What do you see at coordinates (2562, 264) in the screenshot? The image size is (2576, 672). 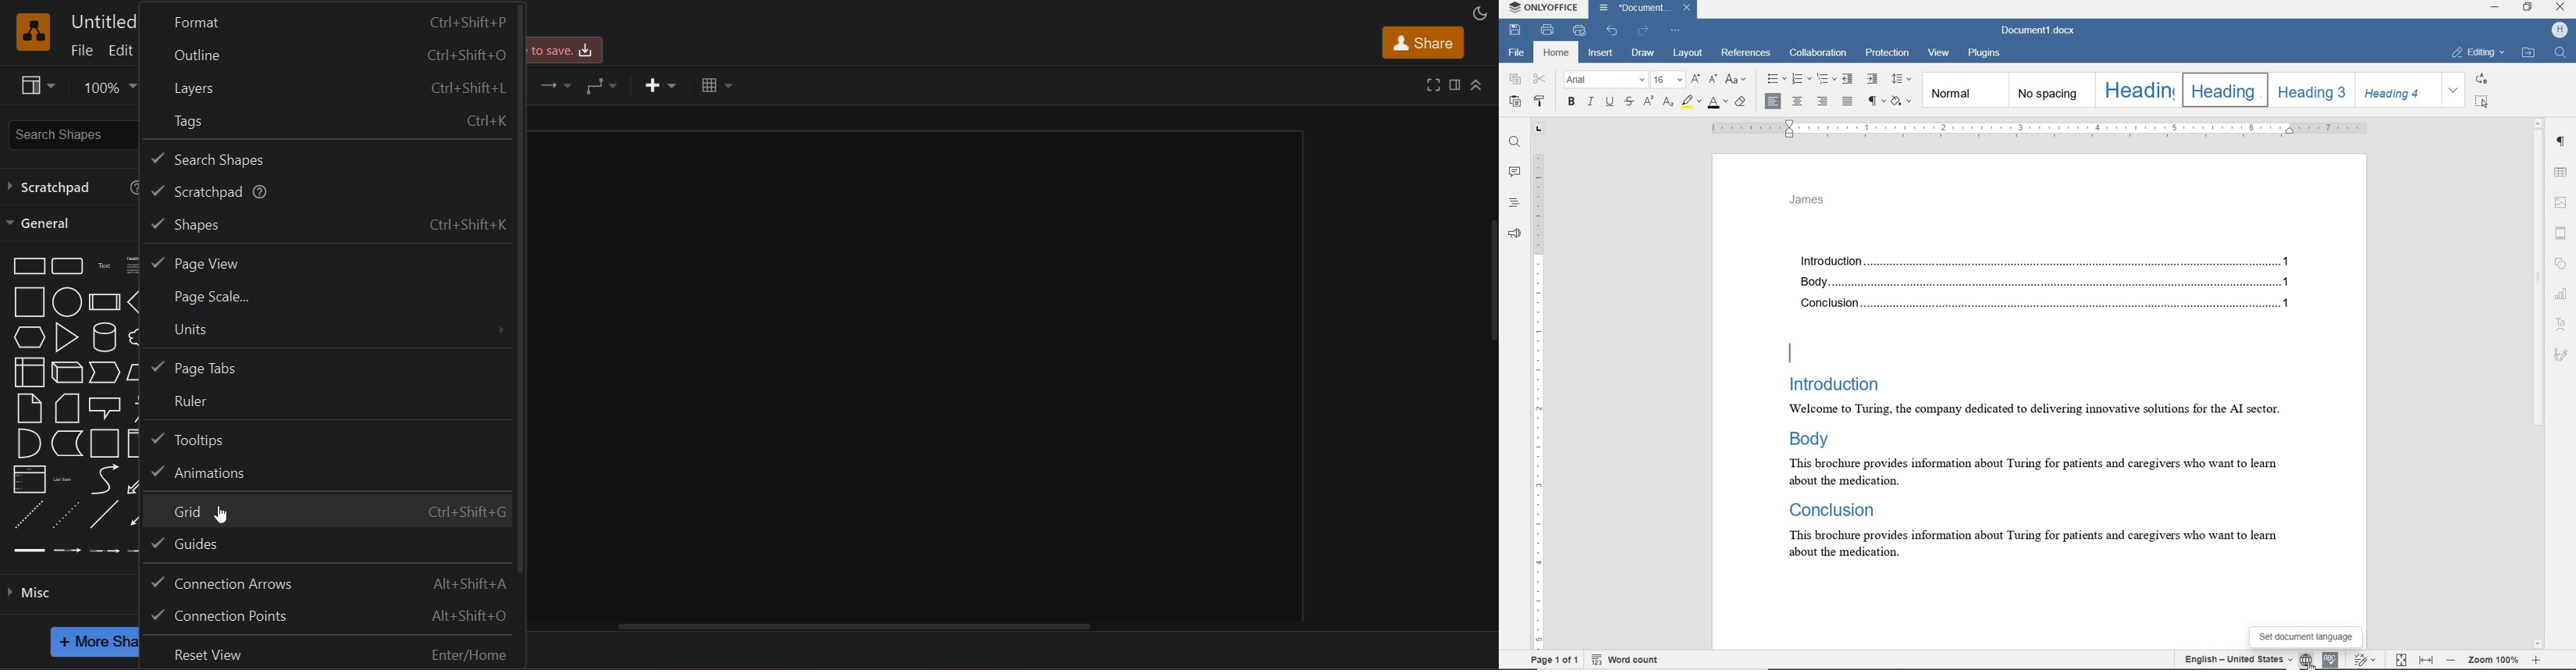 I see `shape` at bounding box center [2562, 264].